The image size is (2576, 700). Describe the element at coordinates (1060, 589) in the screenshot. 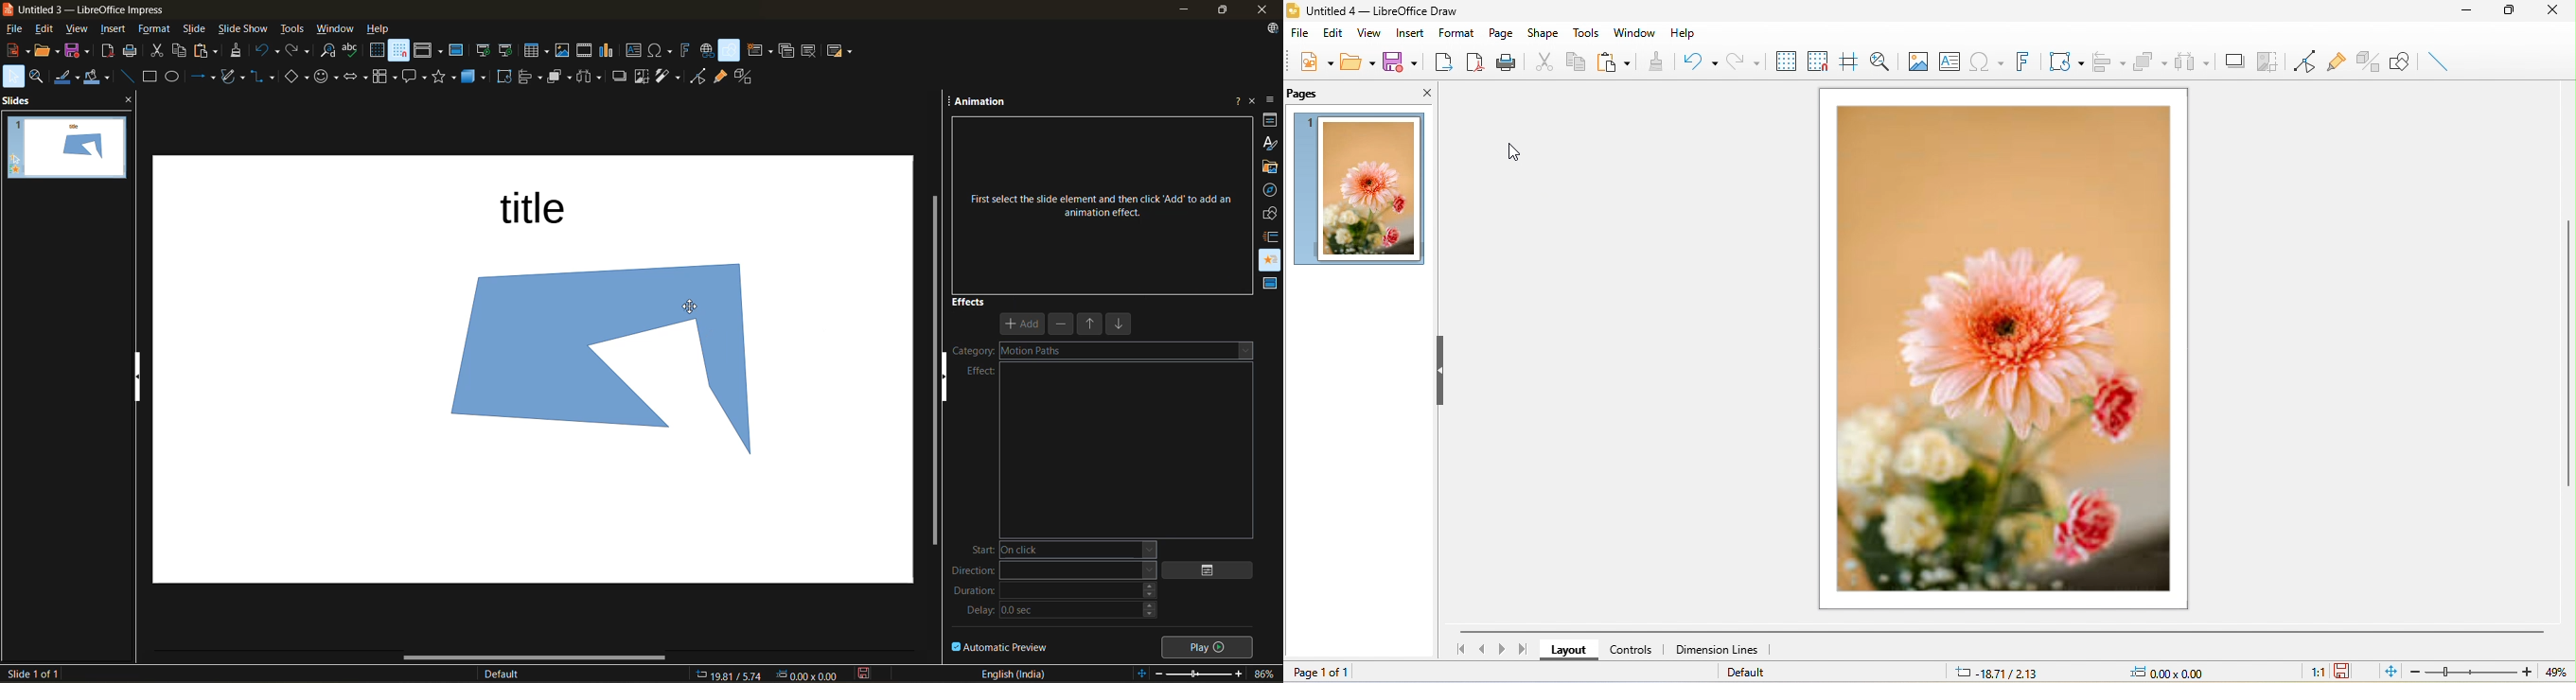

I see `duration` at that location.